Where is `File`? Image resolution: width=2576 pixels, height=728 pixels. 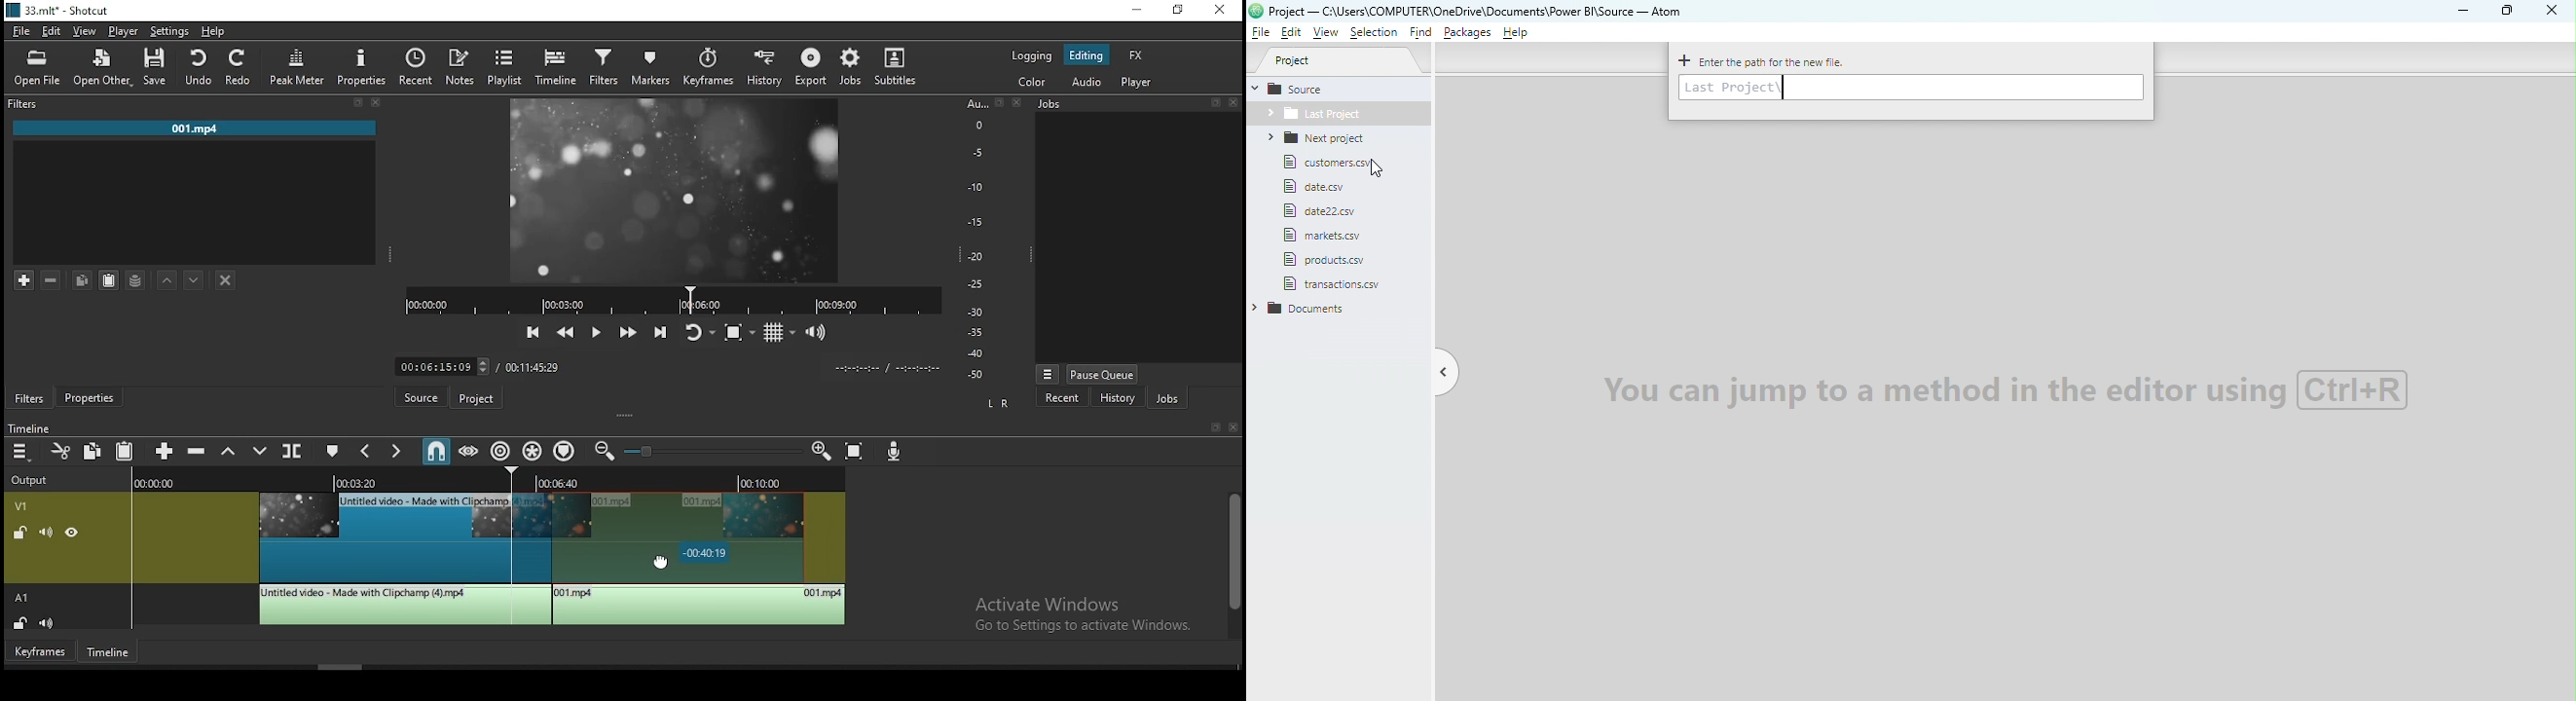
File is located at coordinates (1318, 188).